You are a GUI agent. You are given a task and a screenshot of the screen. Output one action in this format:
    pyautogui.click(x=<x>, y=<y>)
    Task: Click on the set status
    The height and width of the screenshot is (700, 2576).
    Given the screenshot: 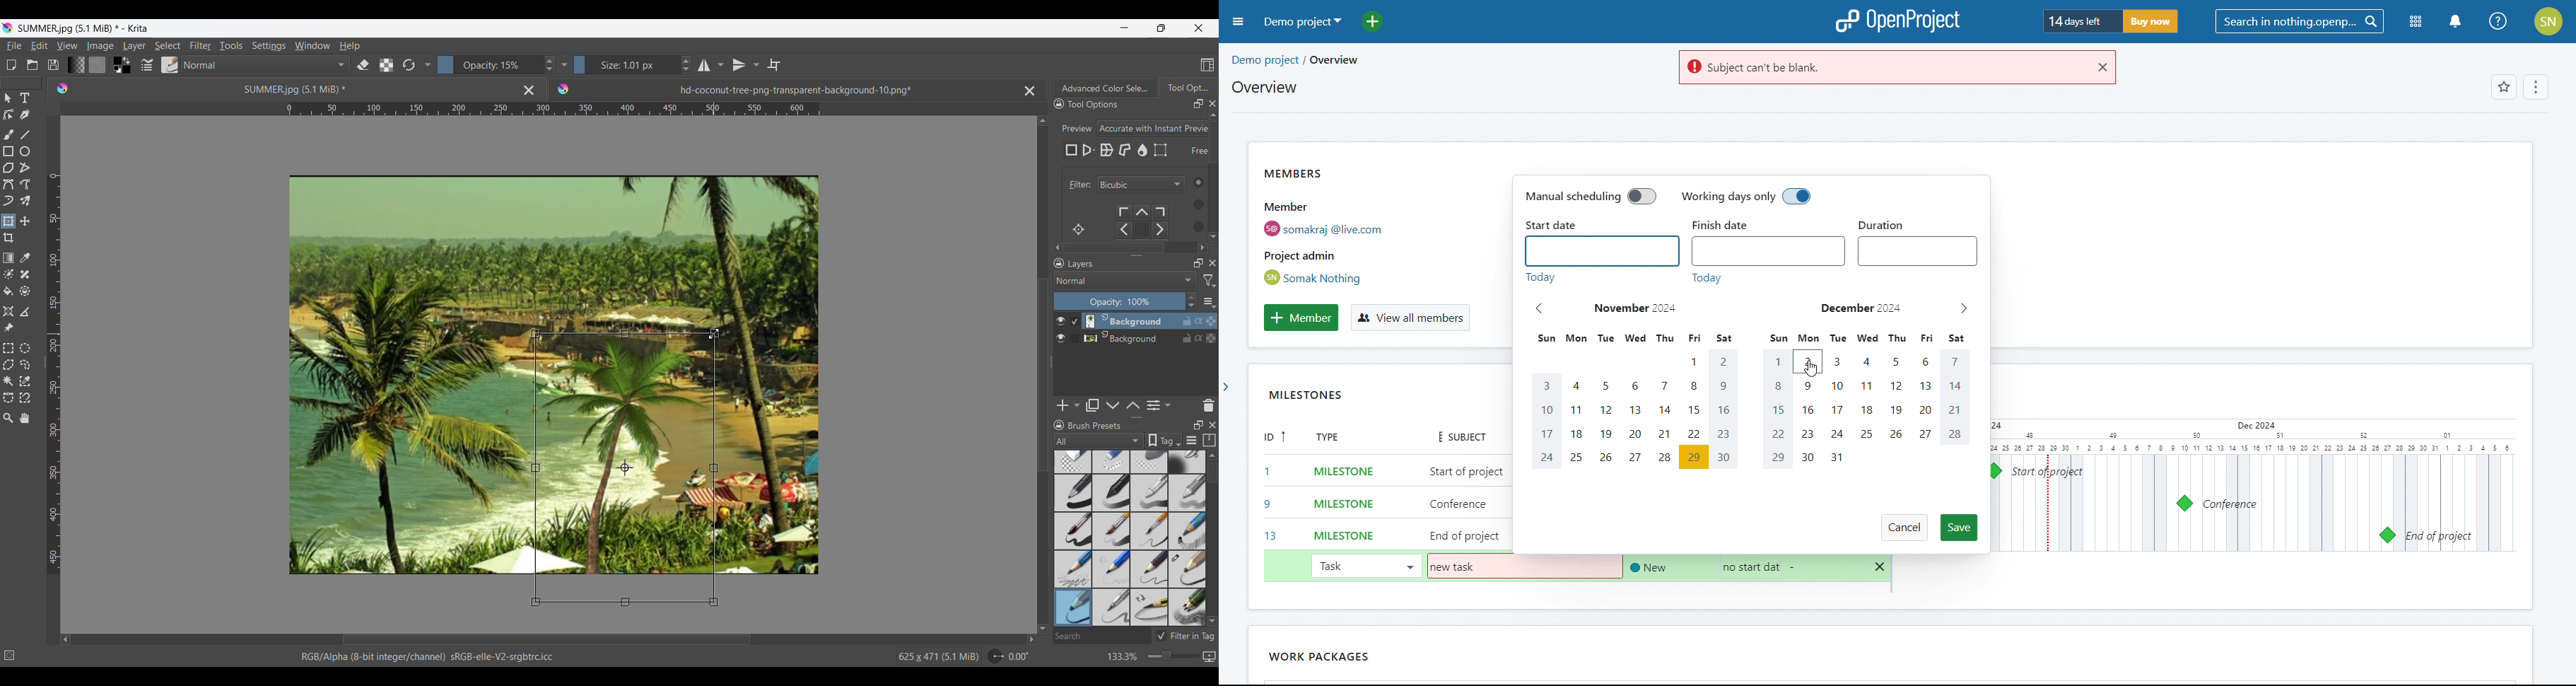 What is the action you would take?
    pyautogui.click(x=1646, y=567)
    